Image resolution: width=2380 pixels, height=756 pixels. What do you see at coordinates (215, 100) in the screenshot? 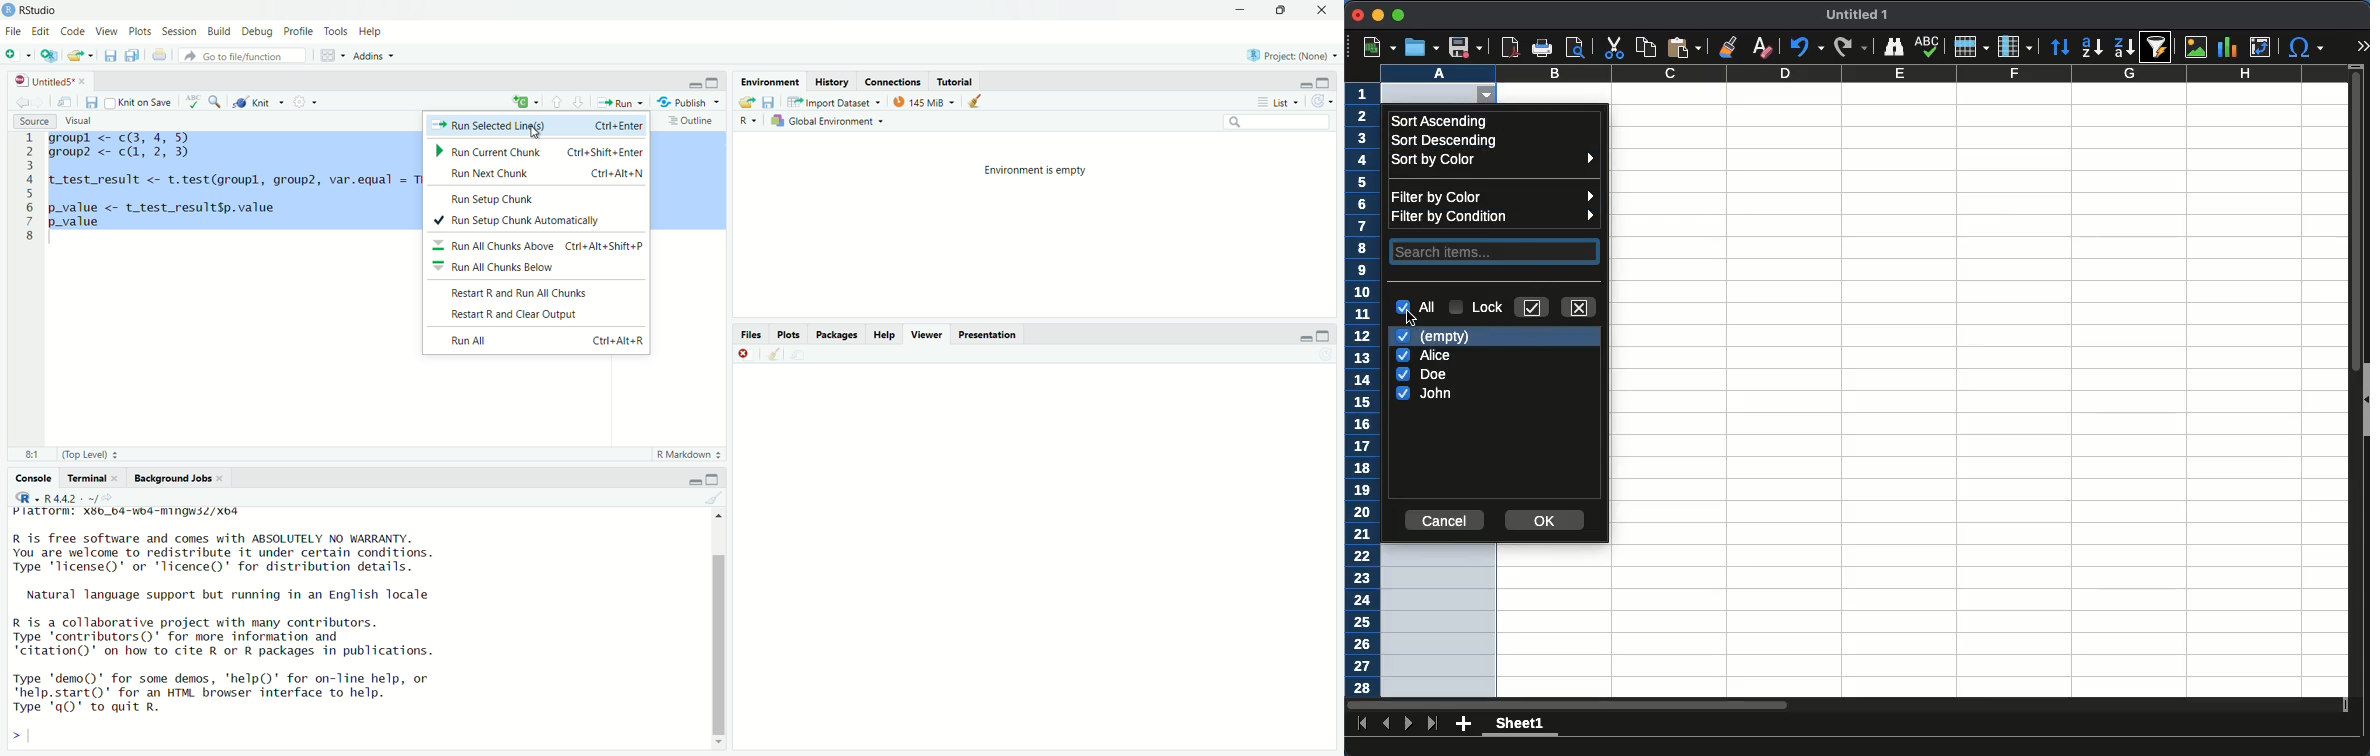
I see `search` at bounding box center [215, 100].